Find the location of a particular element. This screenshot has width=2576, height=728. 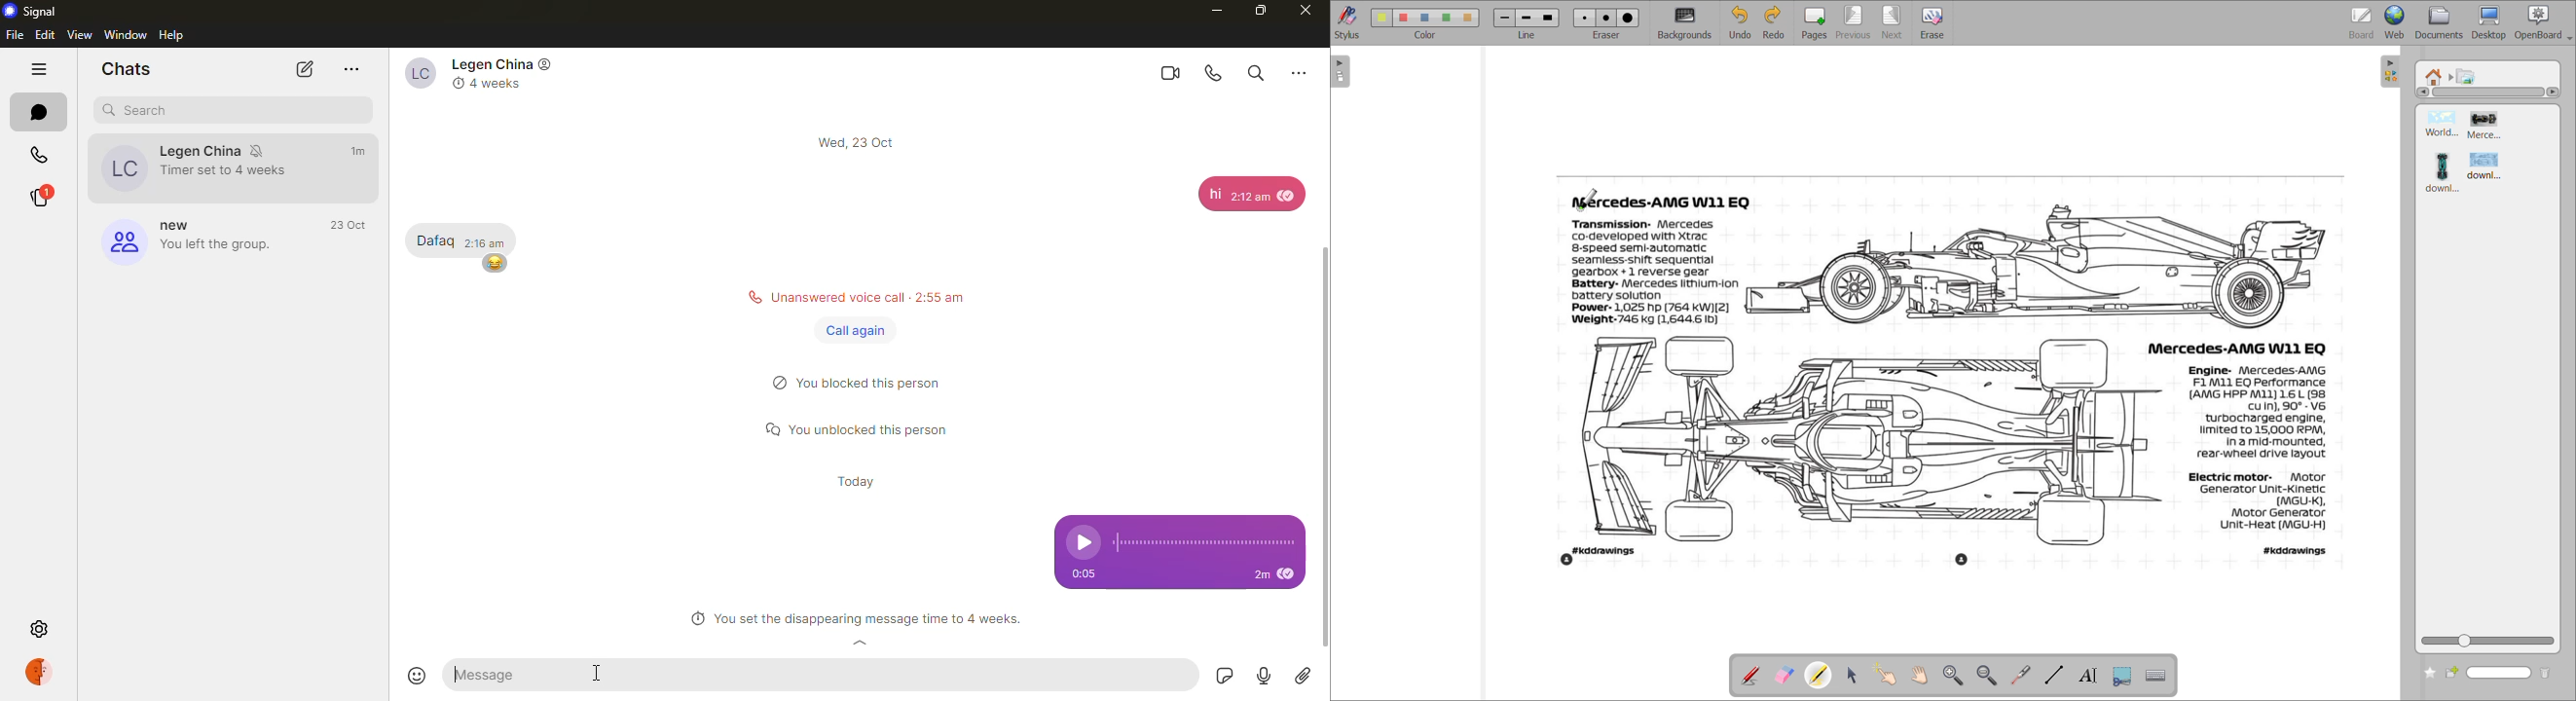

voice call is located at coordinates (1215, 73).